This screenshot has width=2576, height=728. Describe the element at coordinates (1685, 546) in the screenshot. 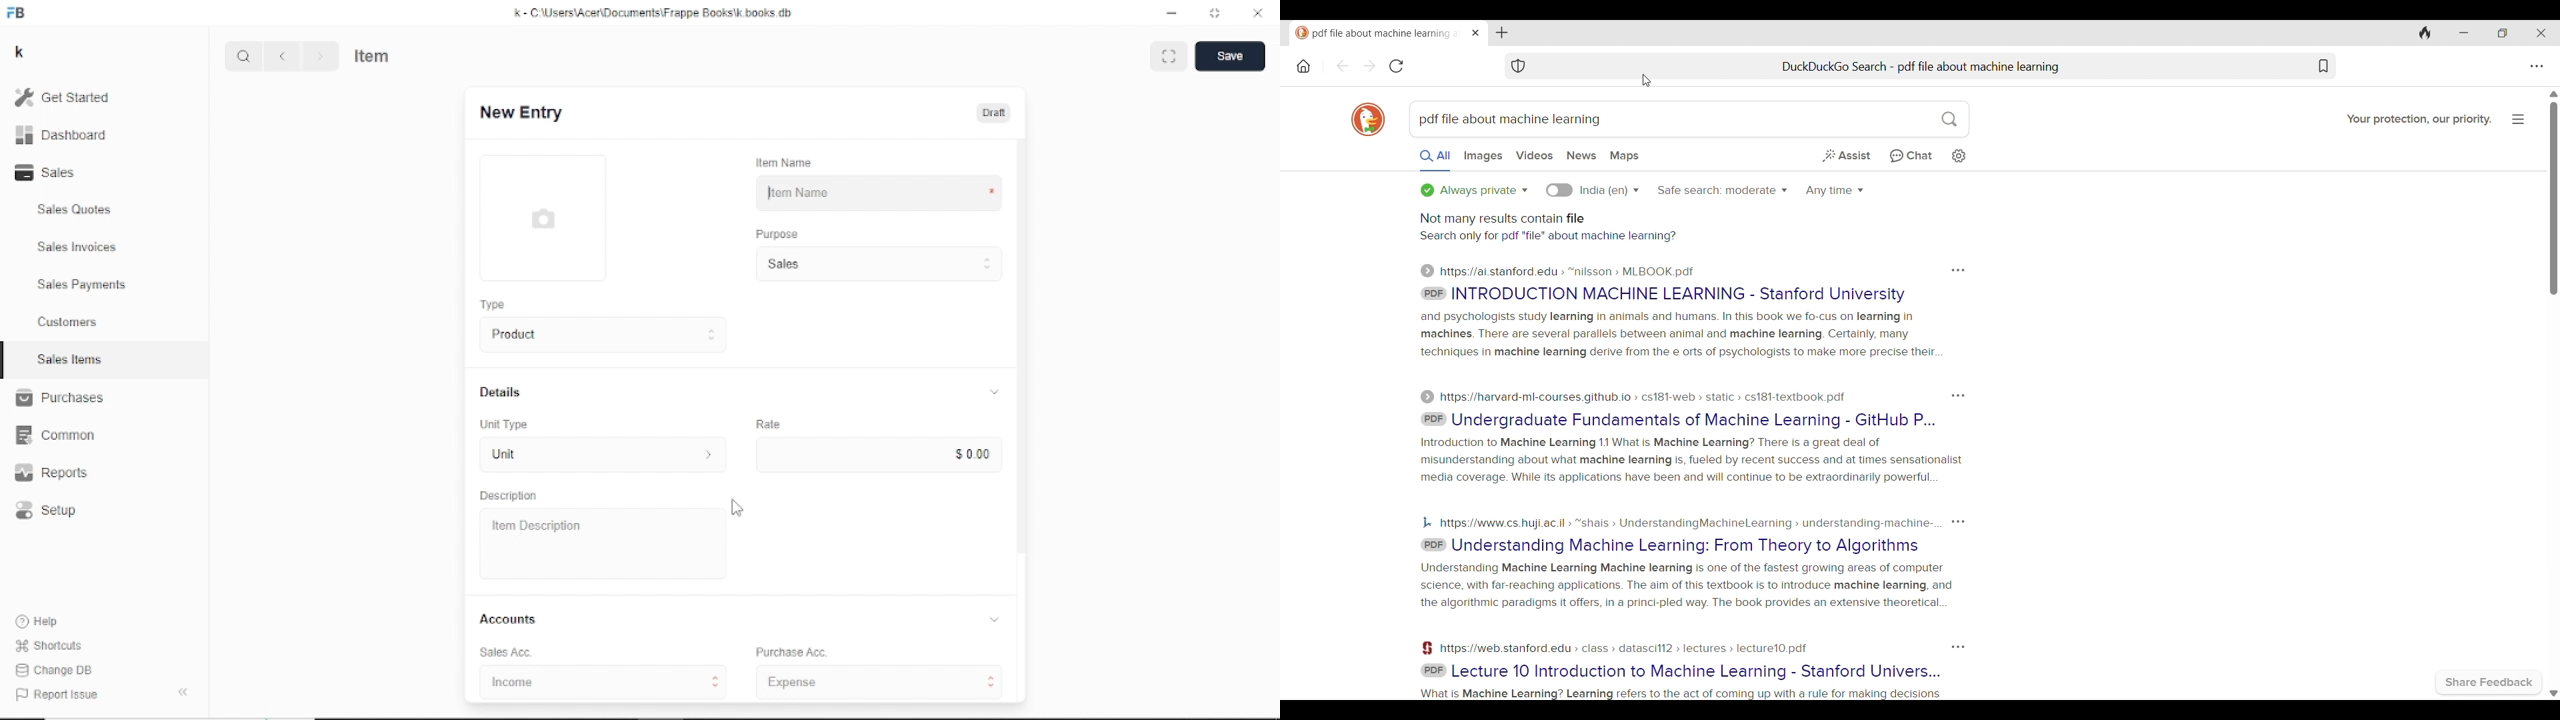

I see `Understanding Machine Learning: From Theory to Algorithms` at that location.